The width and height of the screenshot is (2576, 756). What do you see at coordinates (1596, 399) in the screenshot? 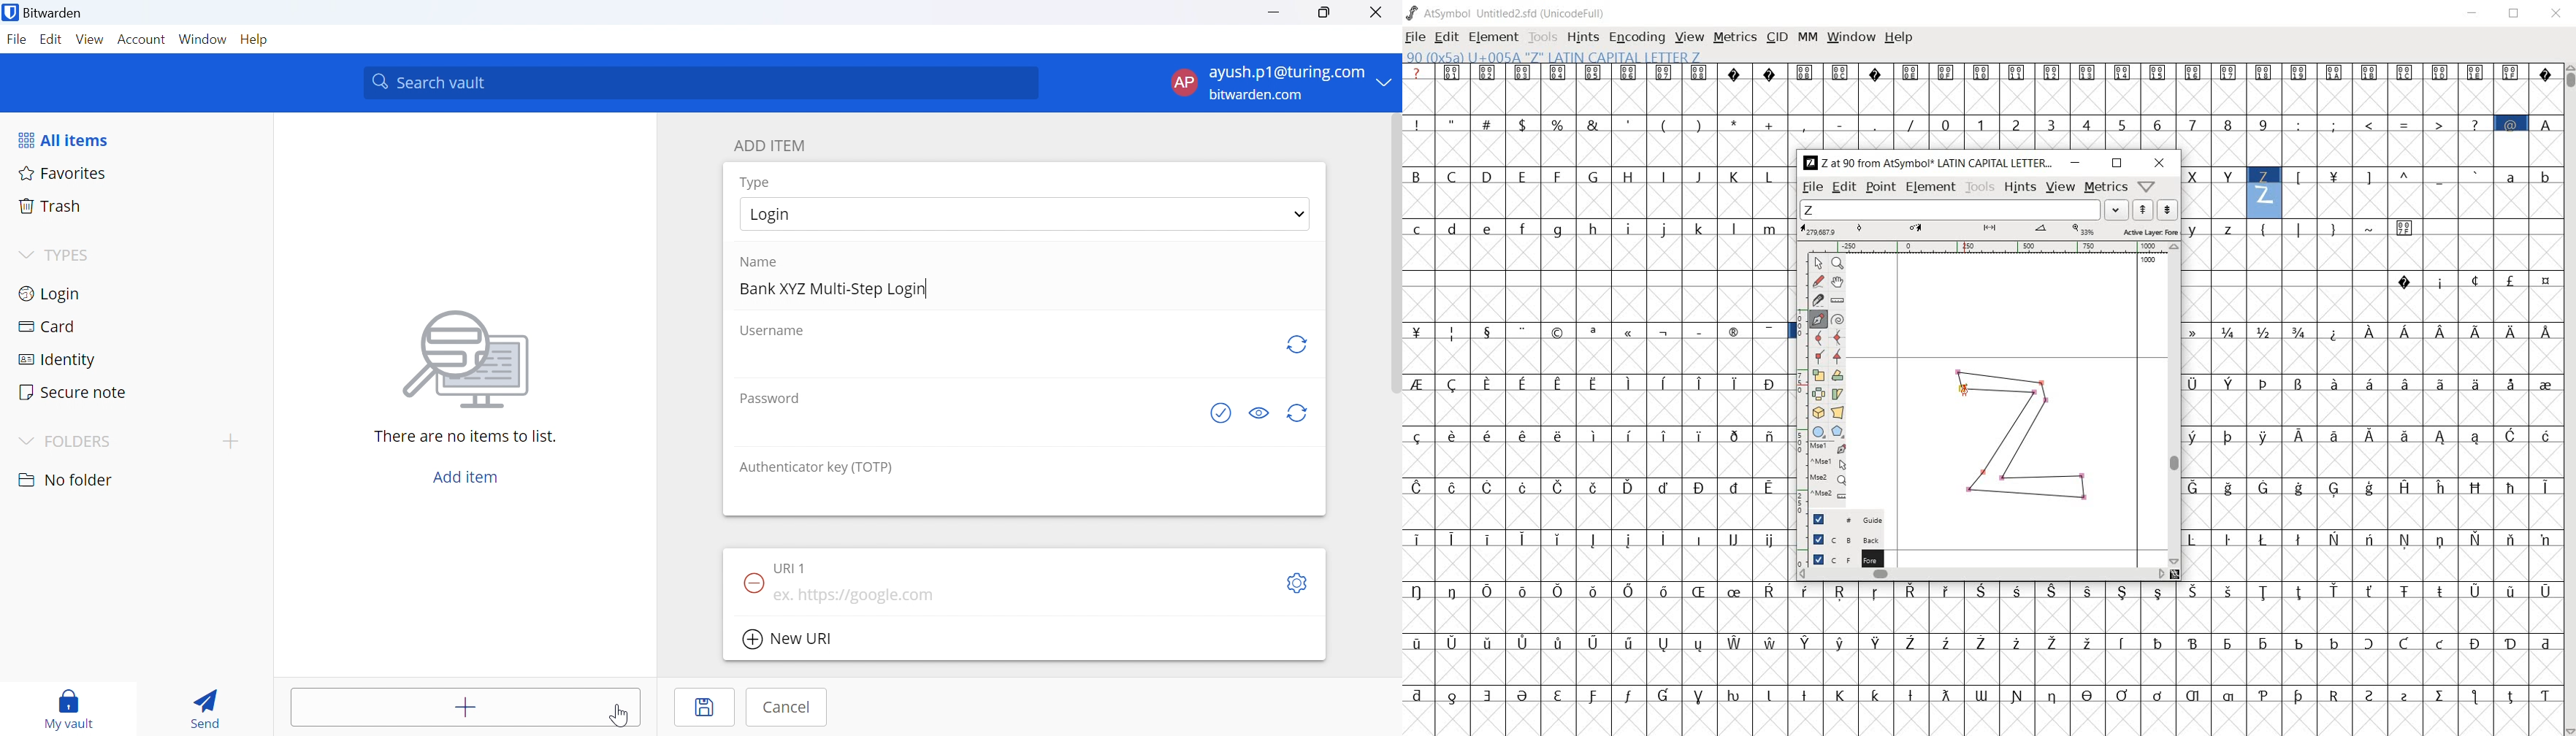
I see `glyph characters` at bounding box center [1596, 399].